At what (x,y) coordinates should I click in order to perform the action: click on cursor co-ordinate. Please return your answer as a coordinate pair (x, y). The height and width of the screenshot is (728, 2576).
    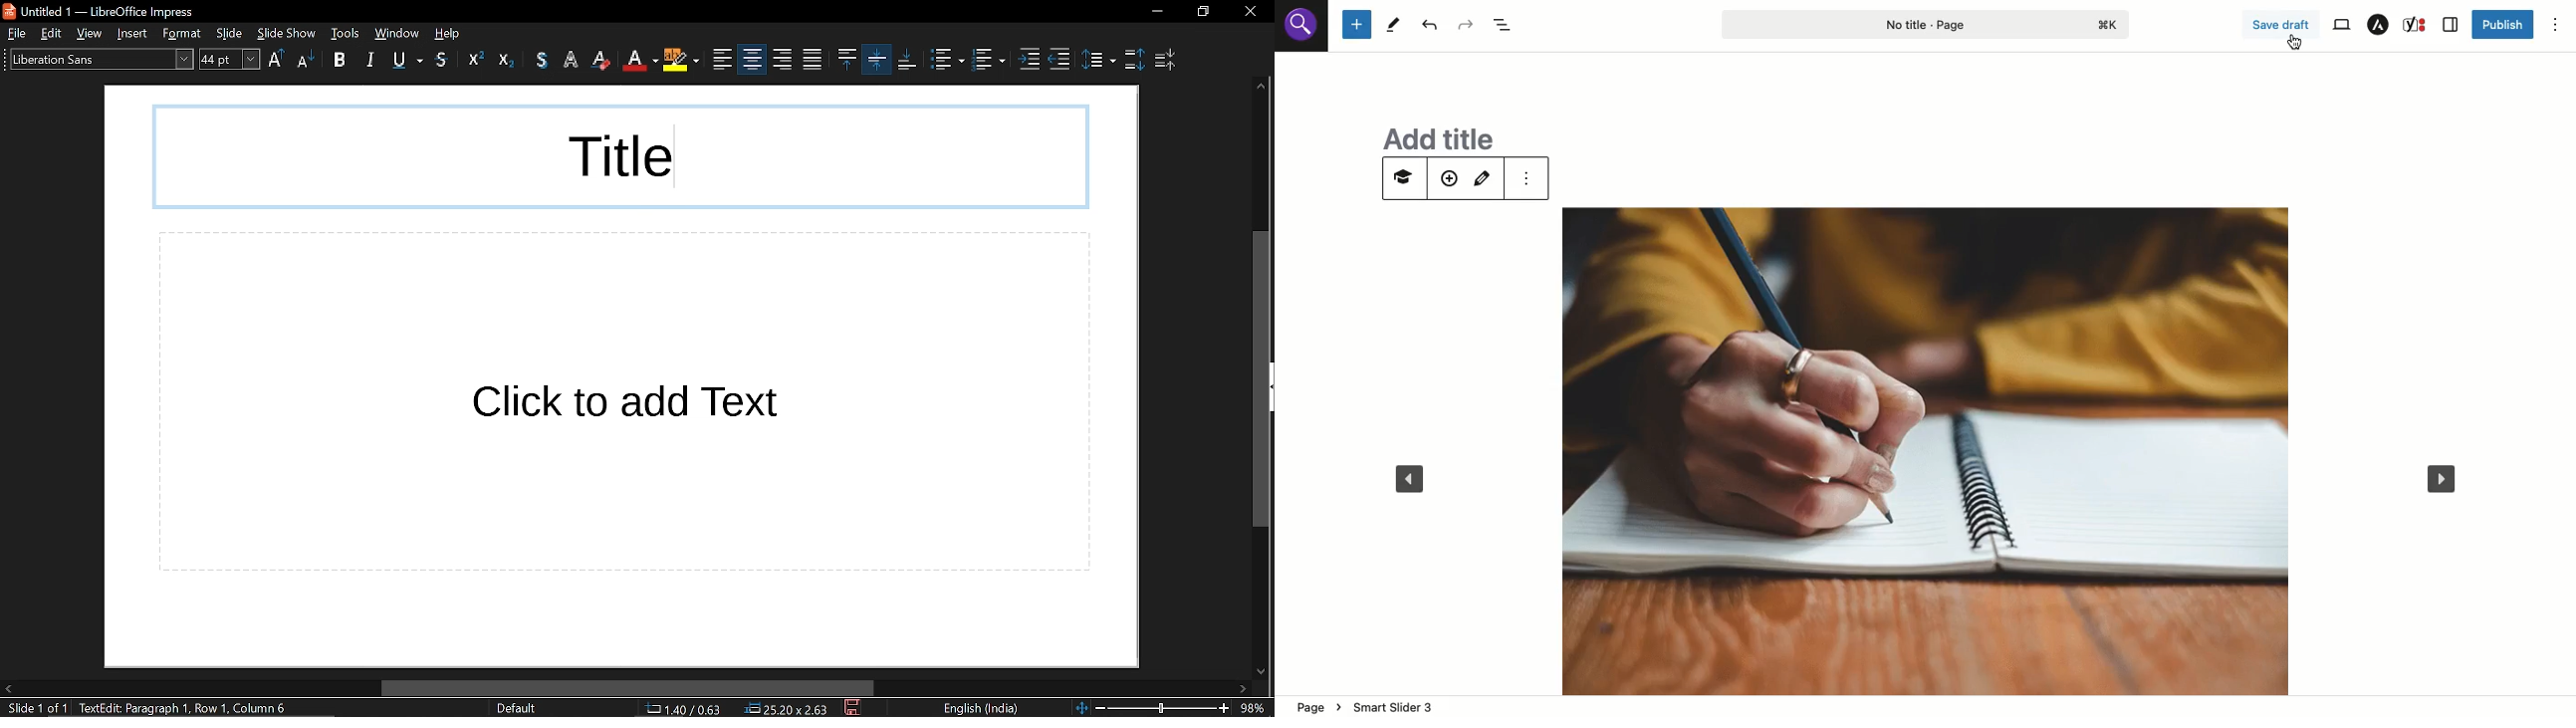
    Looking at the image, I should click on (690, 709).